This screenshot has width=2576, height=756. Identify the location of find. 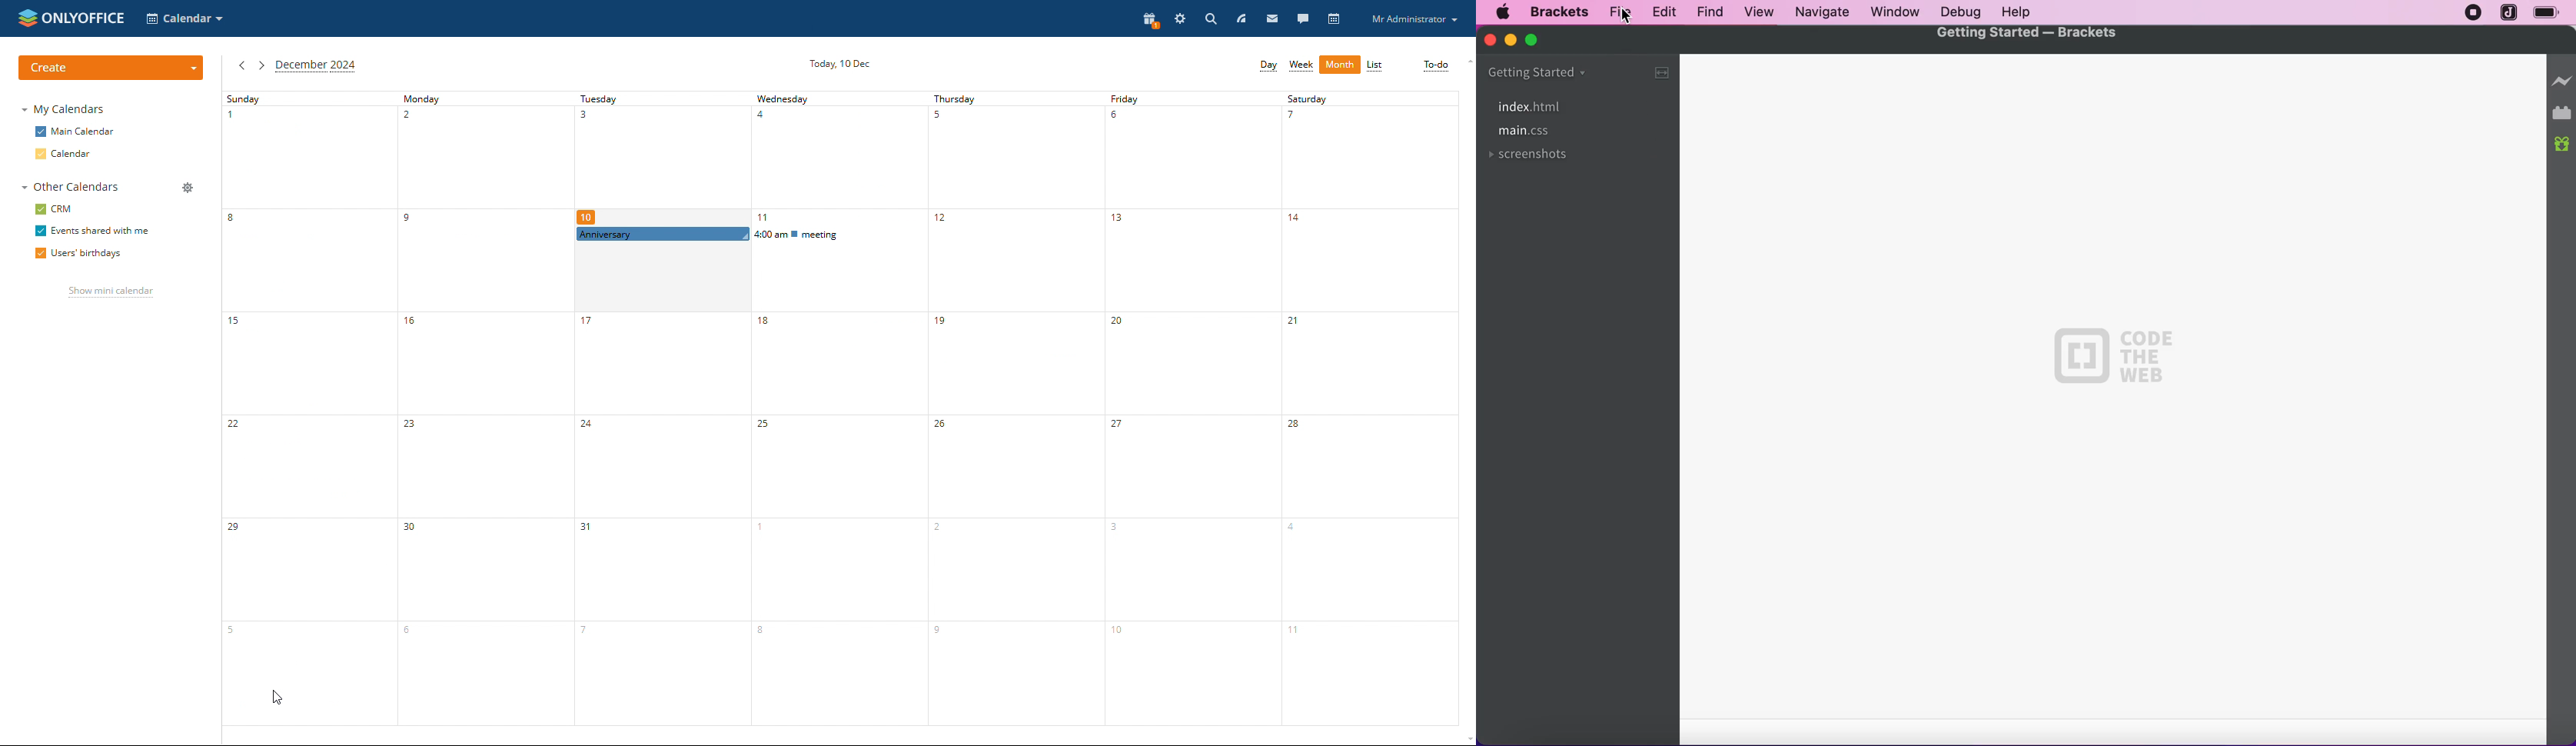
(1705, 13).